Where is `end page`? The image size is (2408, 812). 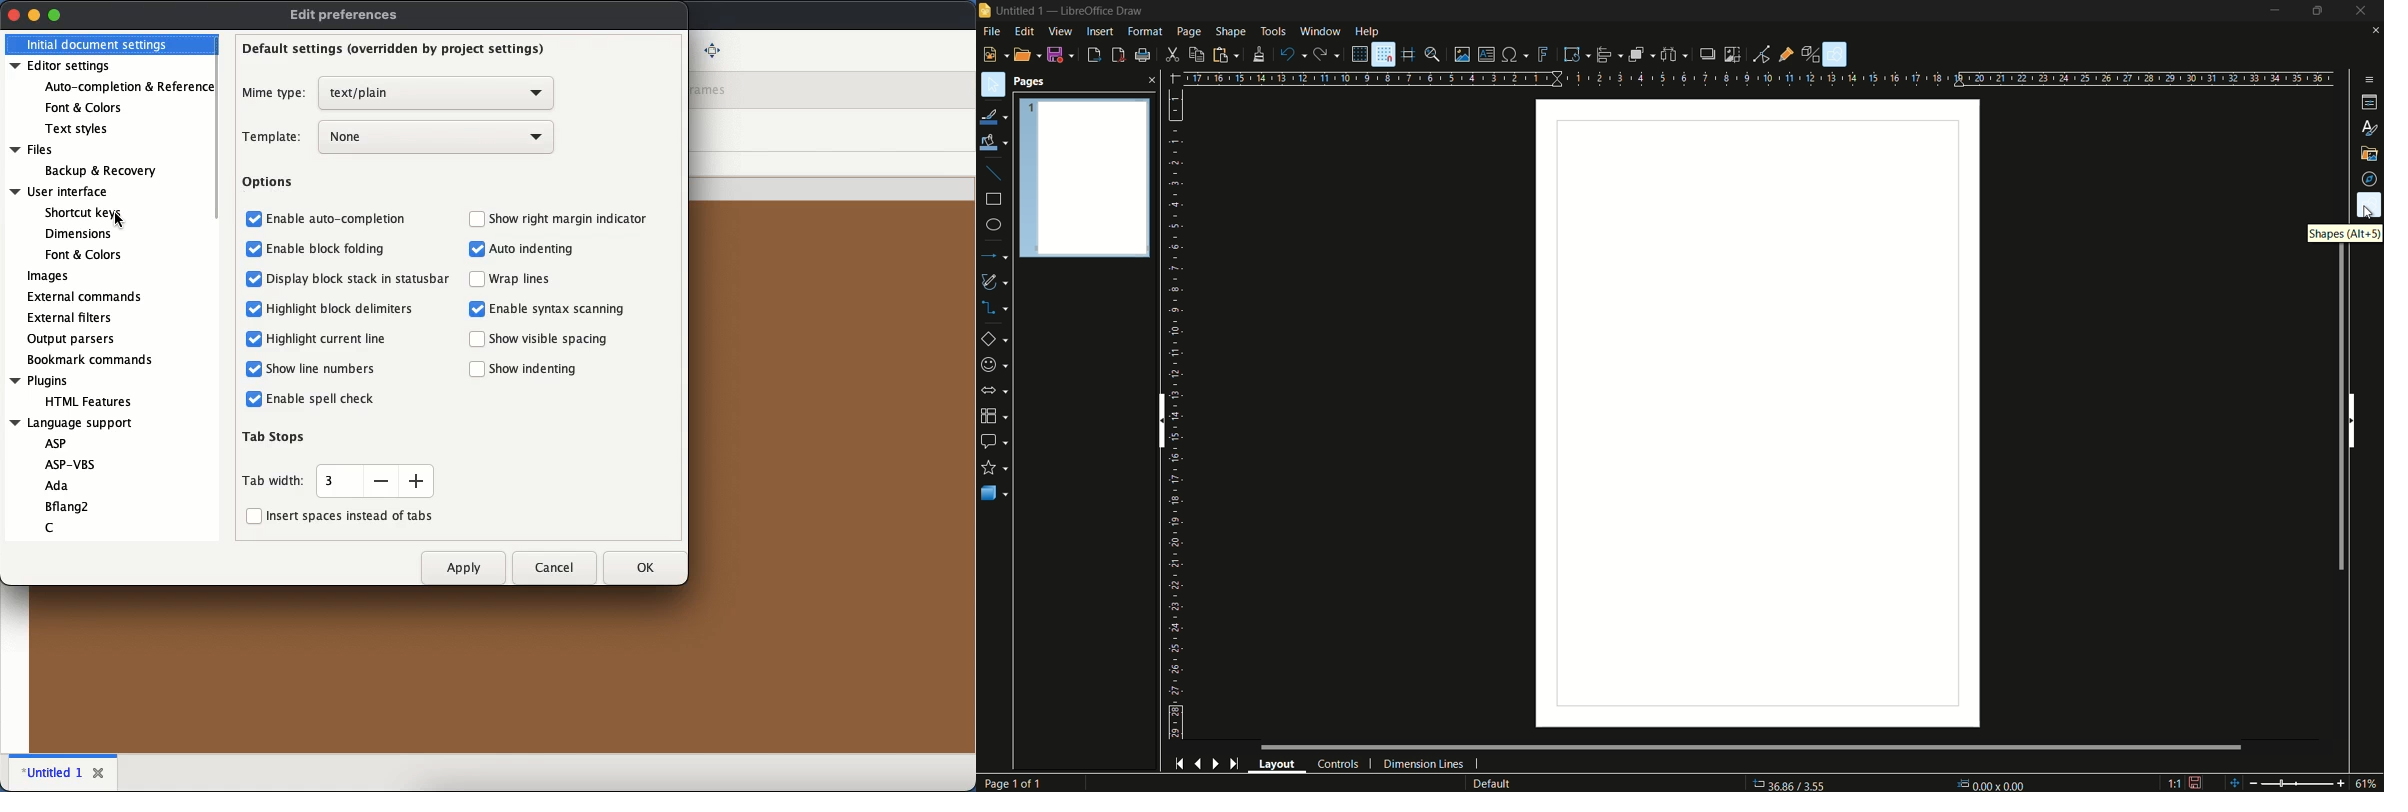
end page is located at coordinates (1233, 765).